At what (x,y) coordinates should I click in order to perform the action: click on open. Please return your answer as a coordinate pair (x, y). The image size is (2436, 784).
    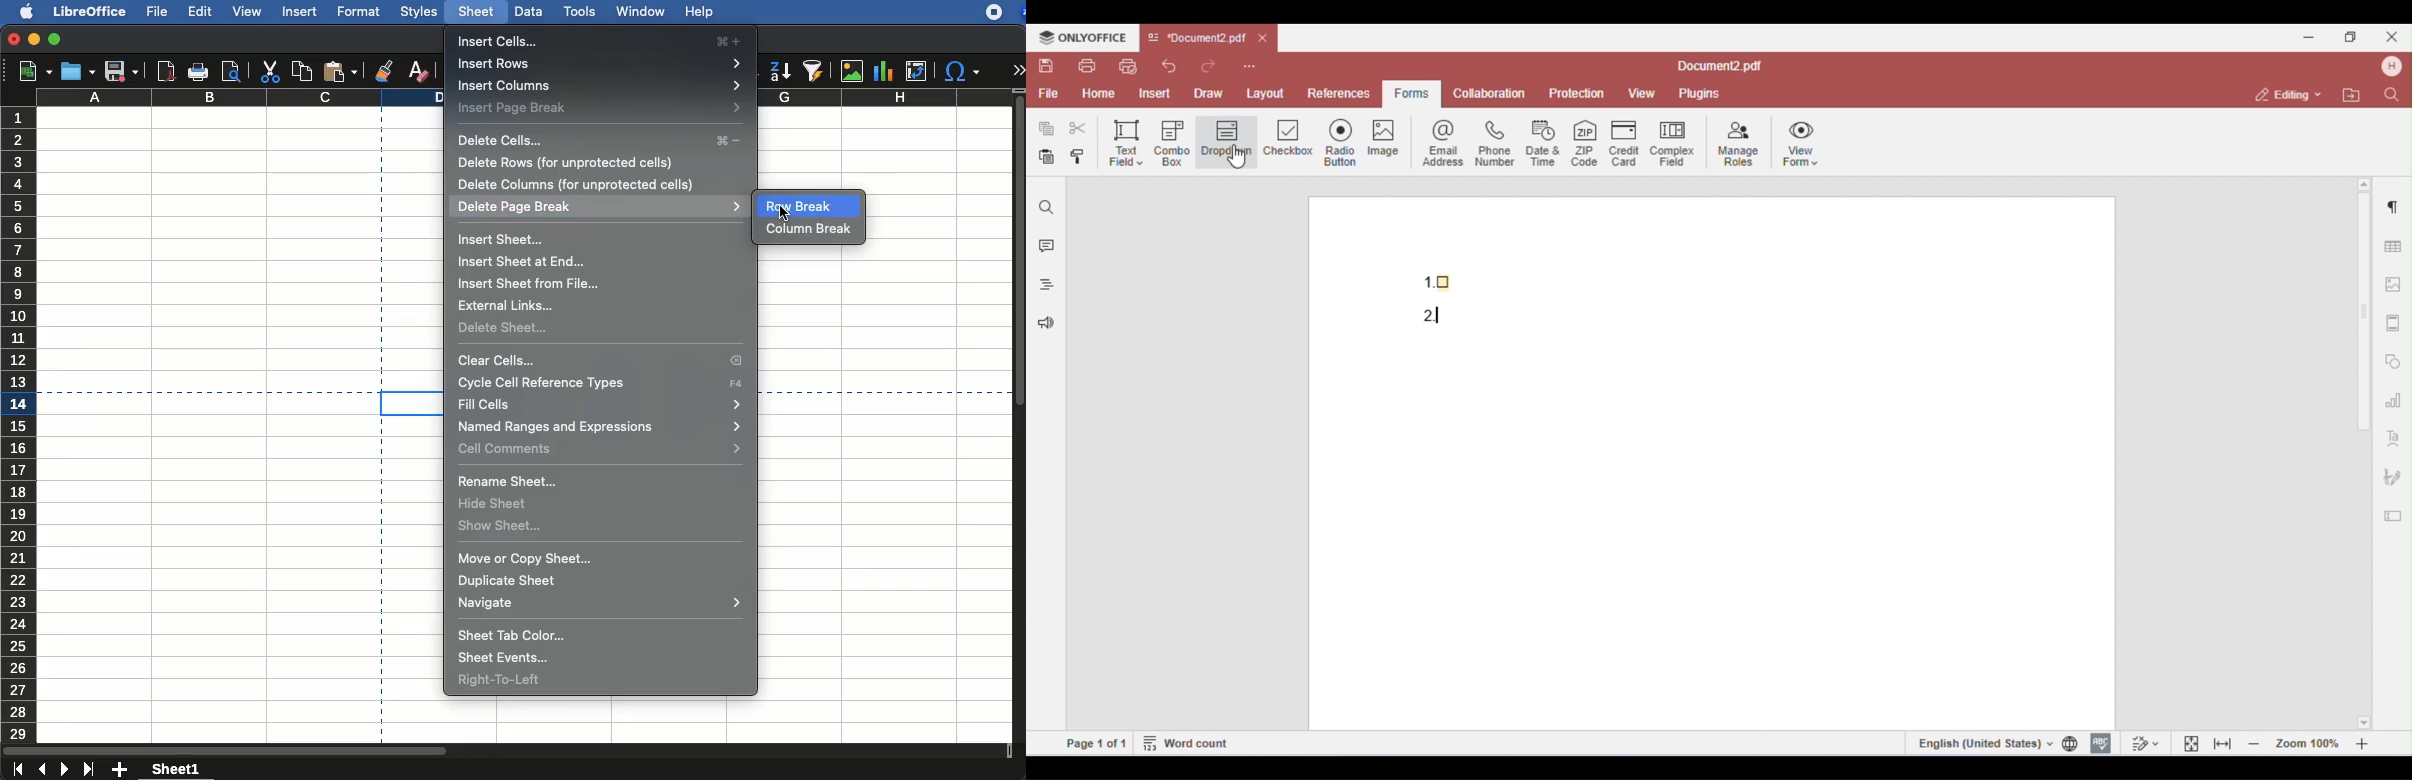
    Looking at the image, I should click on (78, 70).